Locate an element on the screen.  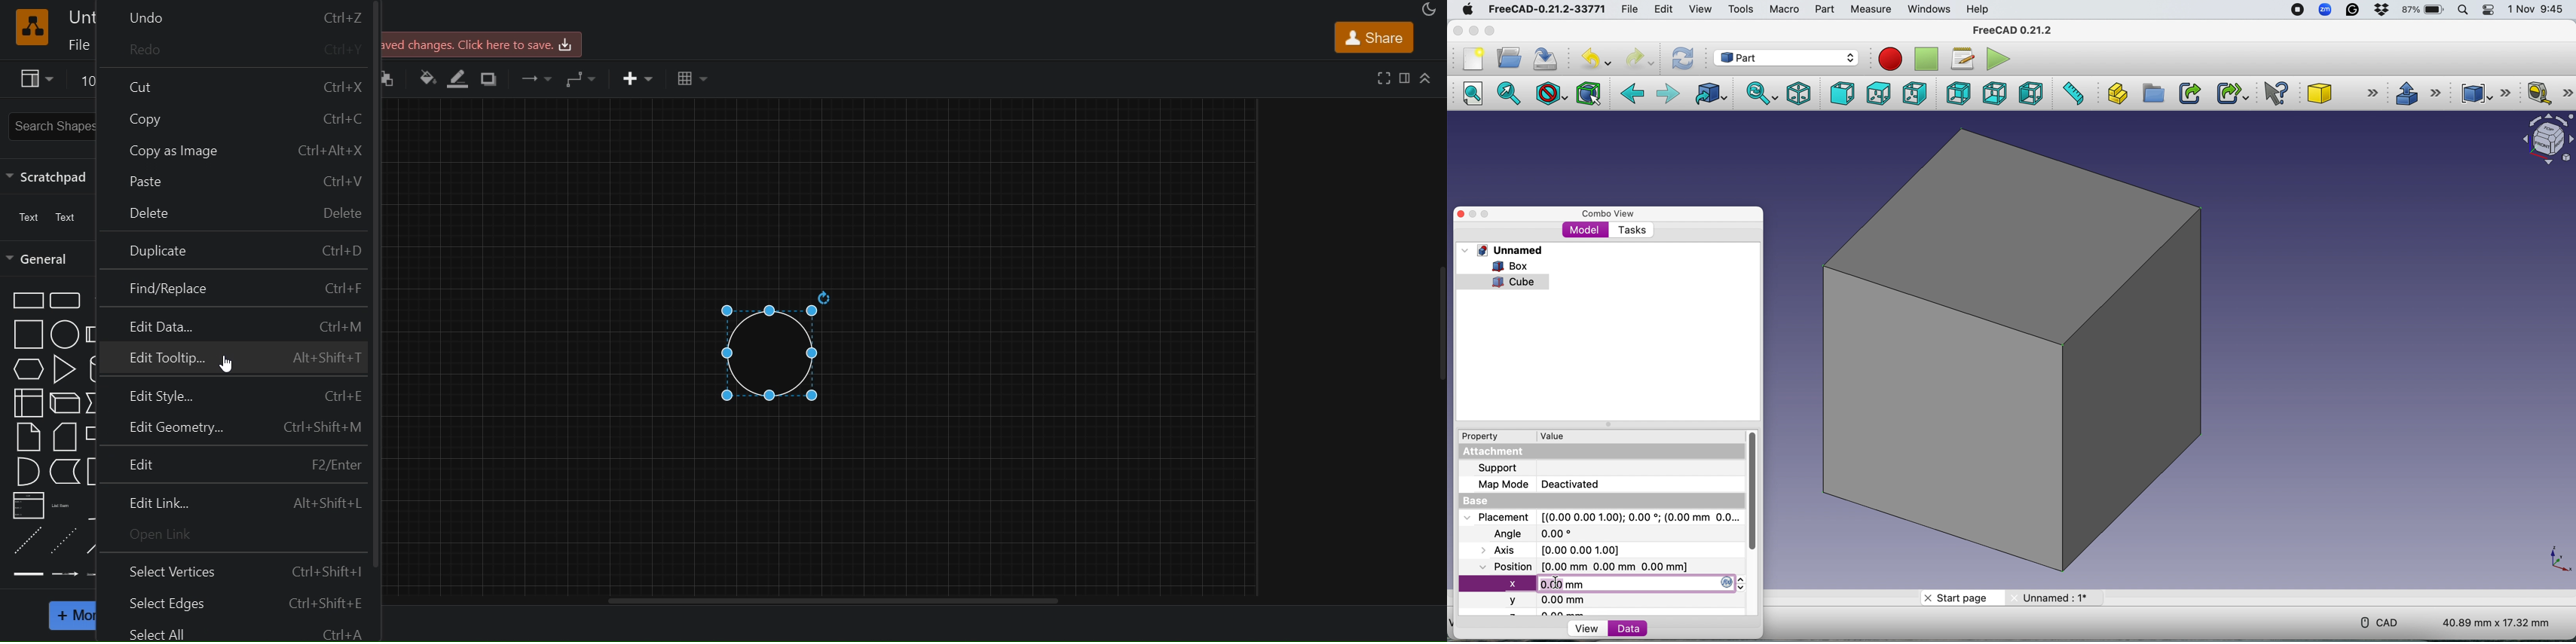
Attachment is located at coordinates (1496, 452).